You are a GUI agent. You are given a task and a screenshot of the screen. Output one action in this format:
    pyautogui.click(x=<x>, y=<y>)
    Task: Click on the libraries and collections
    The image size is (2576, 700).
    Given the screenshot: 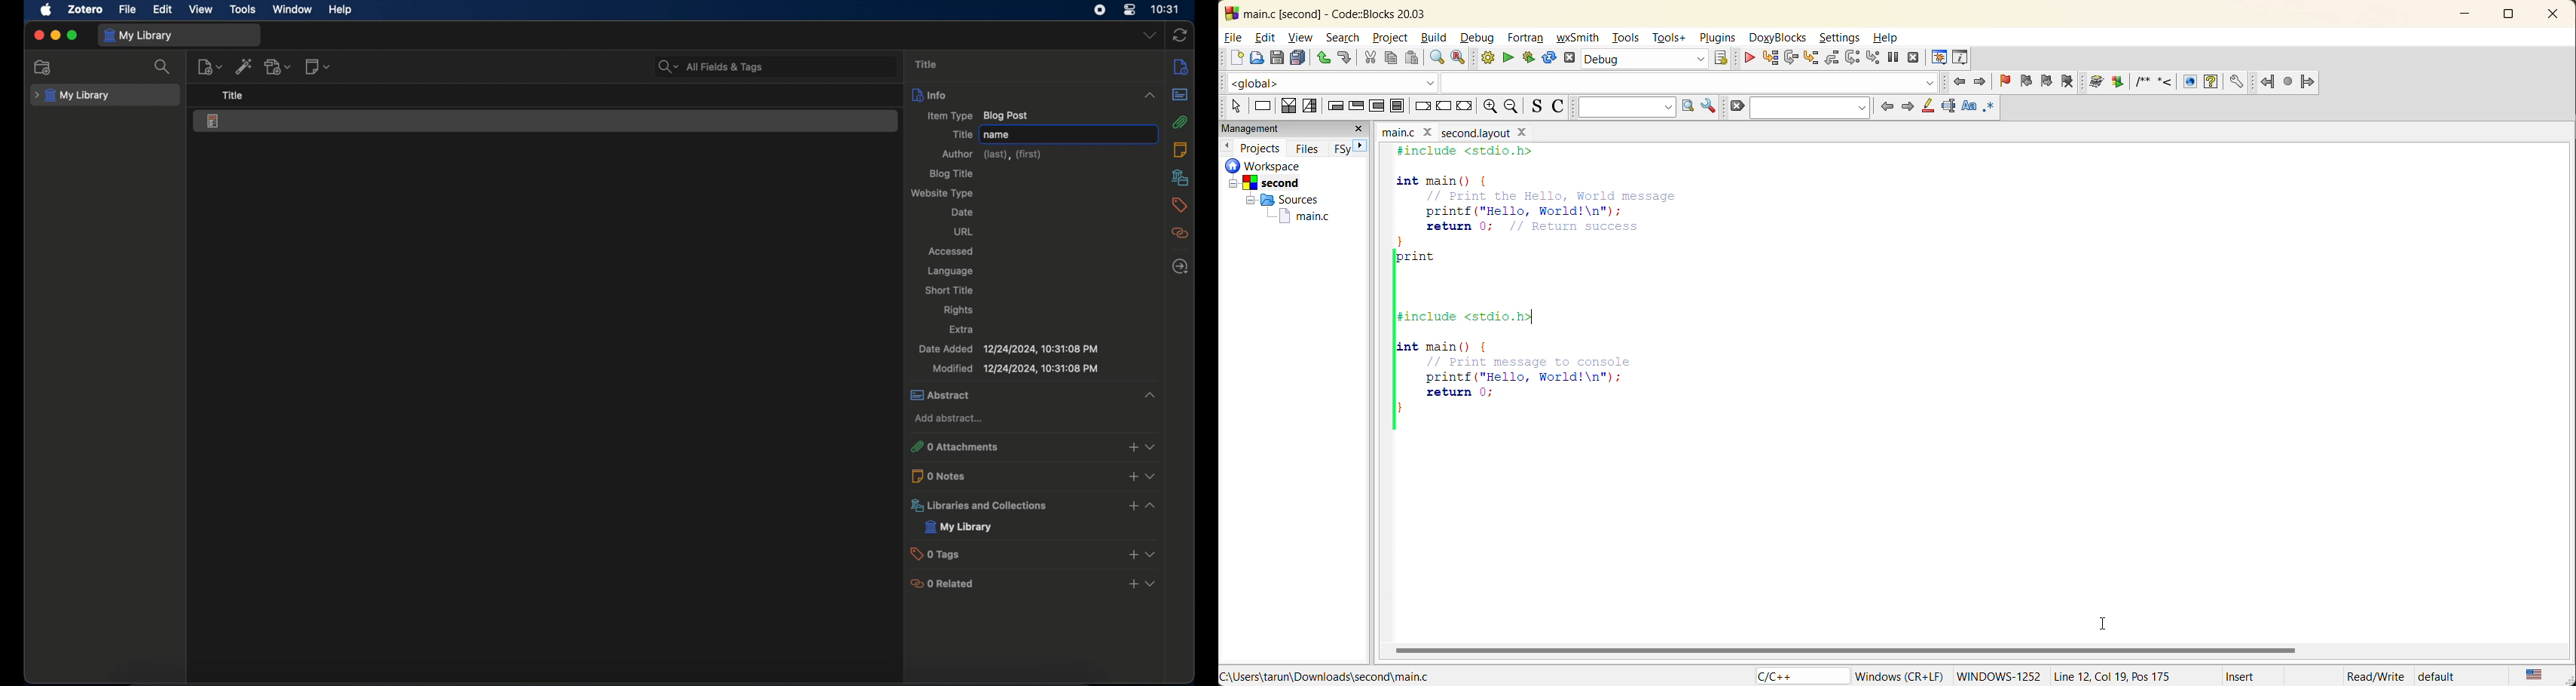 What is the action you would take?
    pyautogui.click(x=1036, y=506)
    